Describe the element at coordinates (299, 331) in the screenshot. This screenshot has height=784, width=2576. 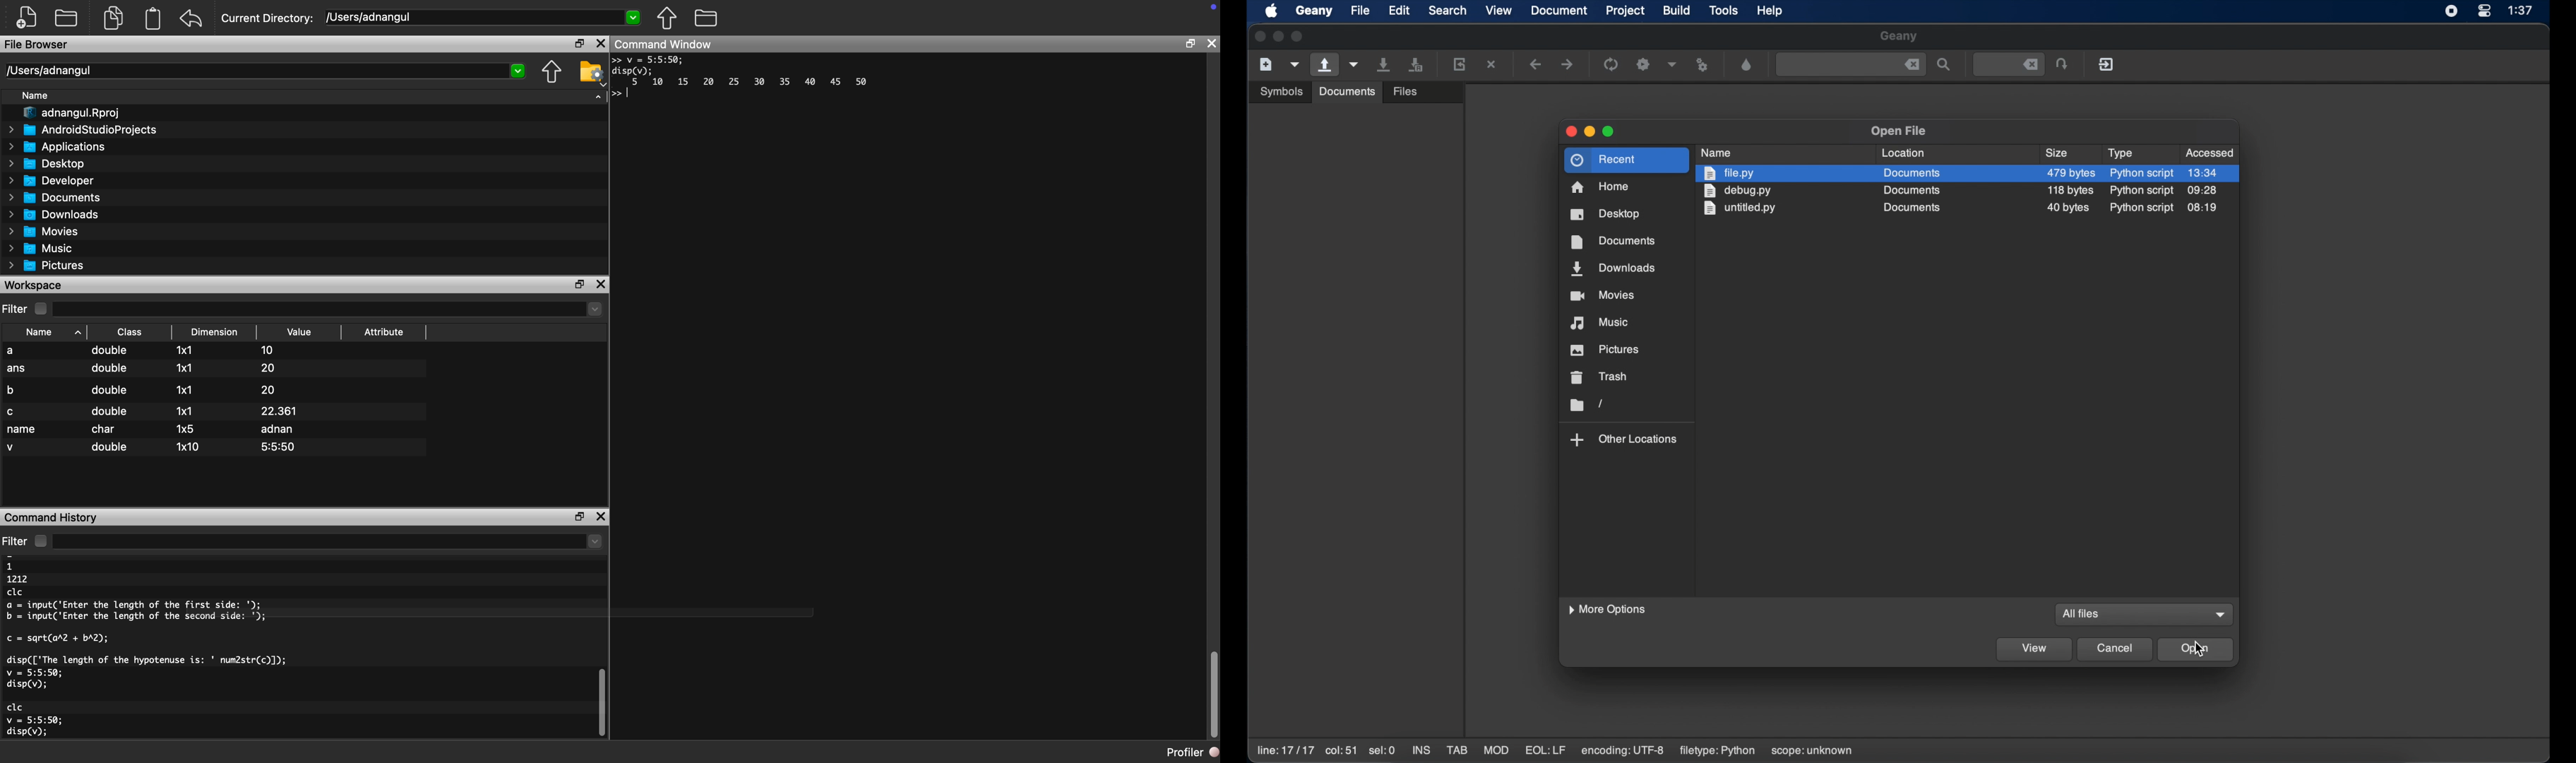
I see `Value` at that location.